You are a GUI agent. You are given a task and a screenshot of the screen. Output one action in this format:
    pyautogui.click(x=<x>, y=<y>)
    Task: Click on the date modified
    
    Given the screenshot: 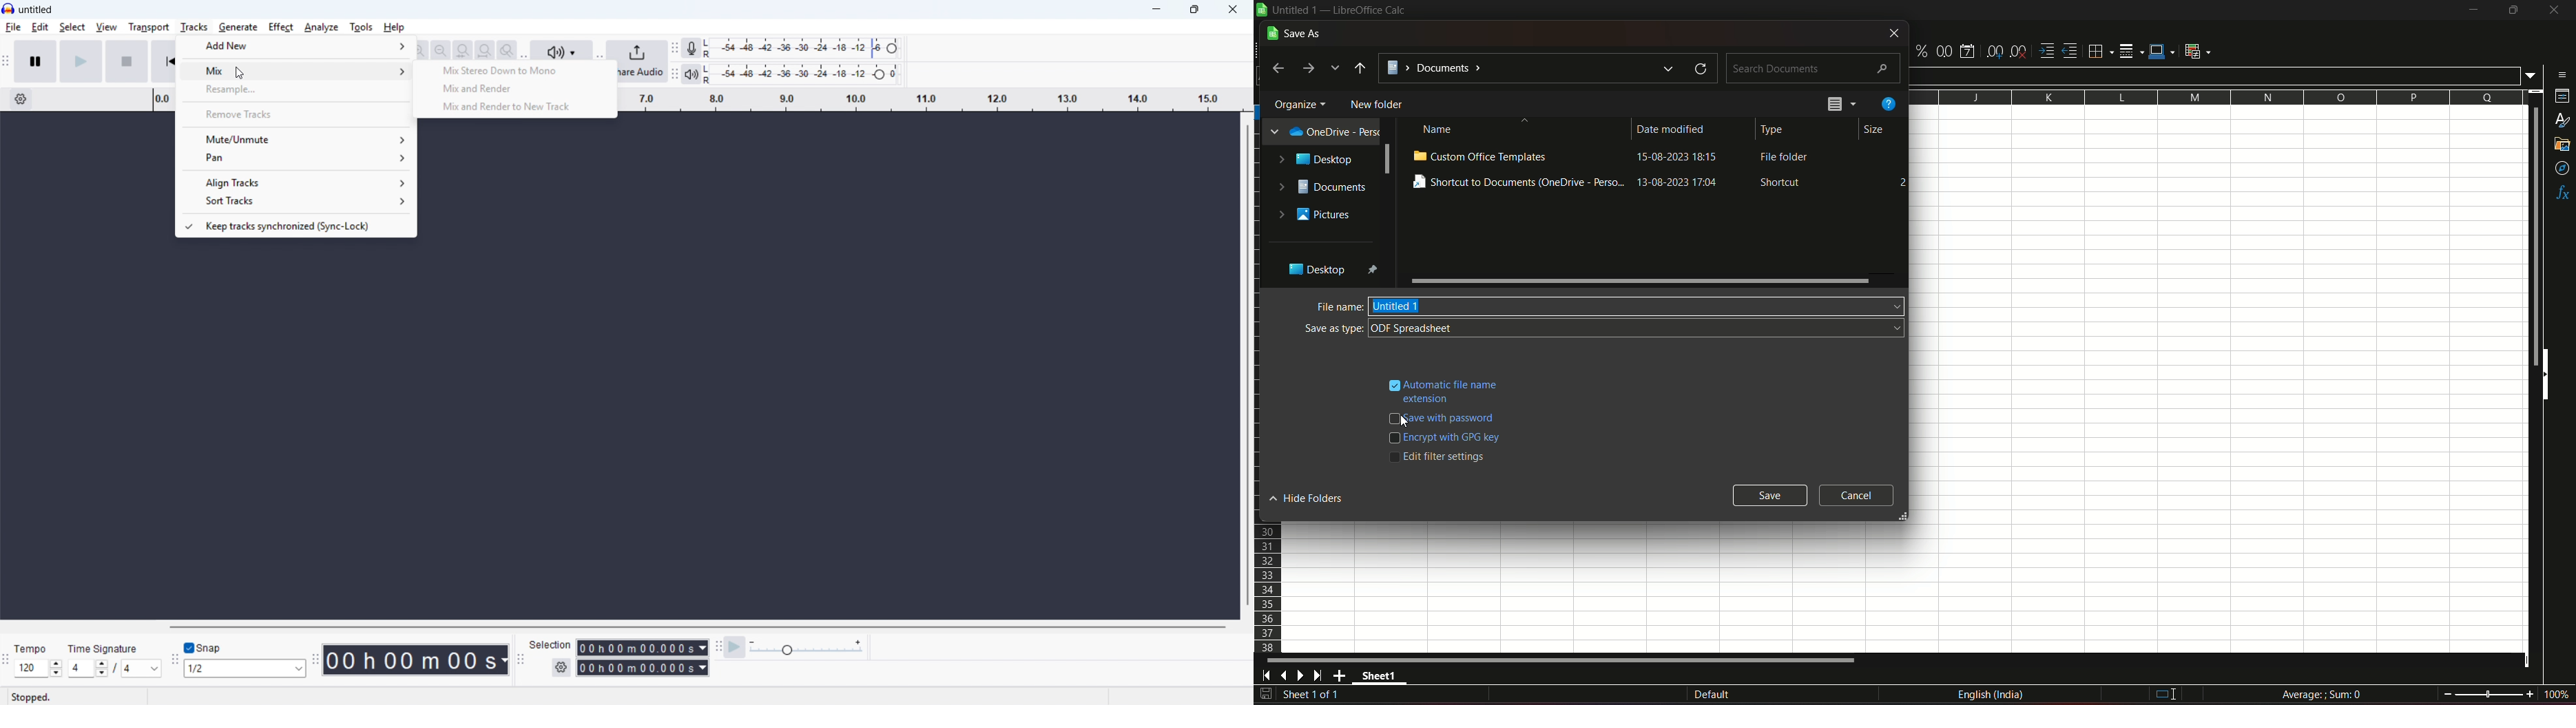 What is the action you would take?
    pyautogui.click(x=1672, y=130)
    